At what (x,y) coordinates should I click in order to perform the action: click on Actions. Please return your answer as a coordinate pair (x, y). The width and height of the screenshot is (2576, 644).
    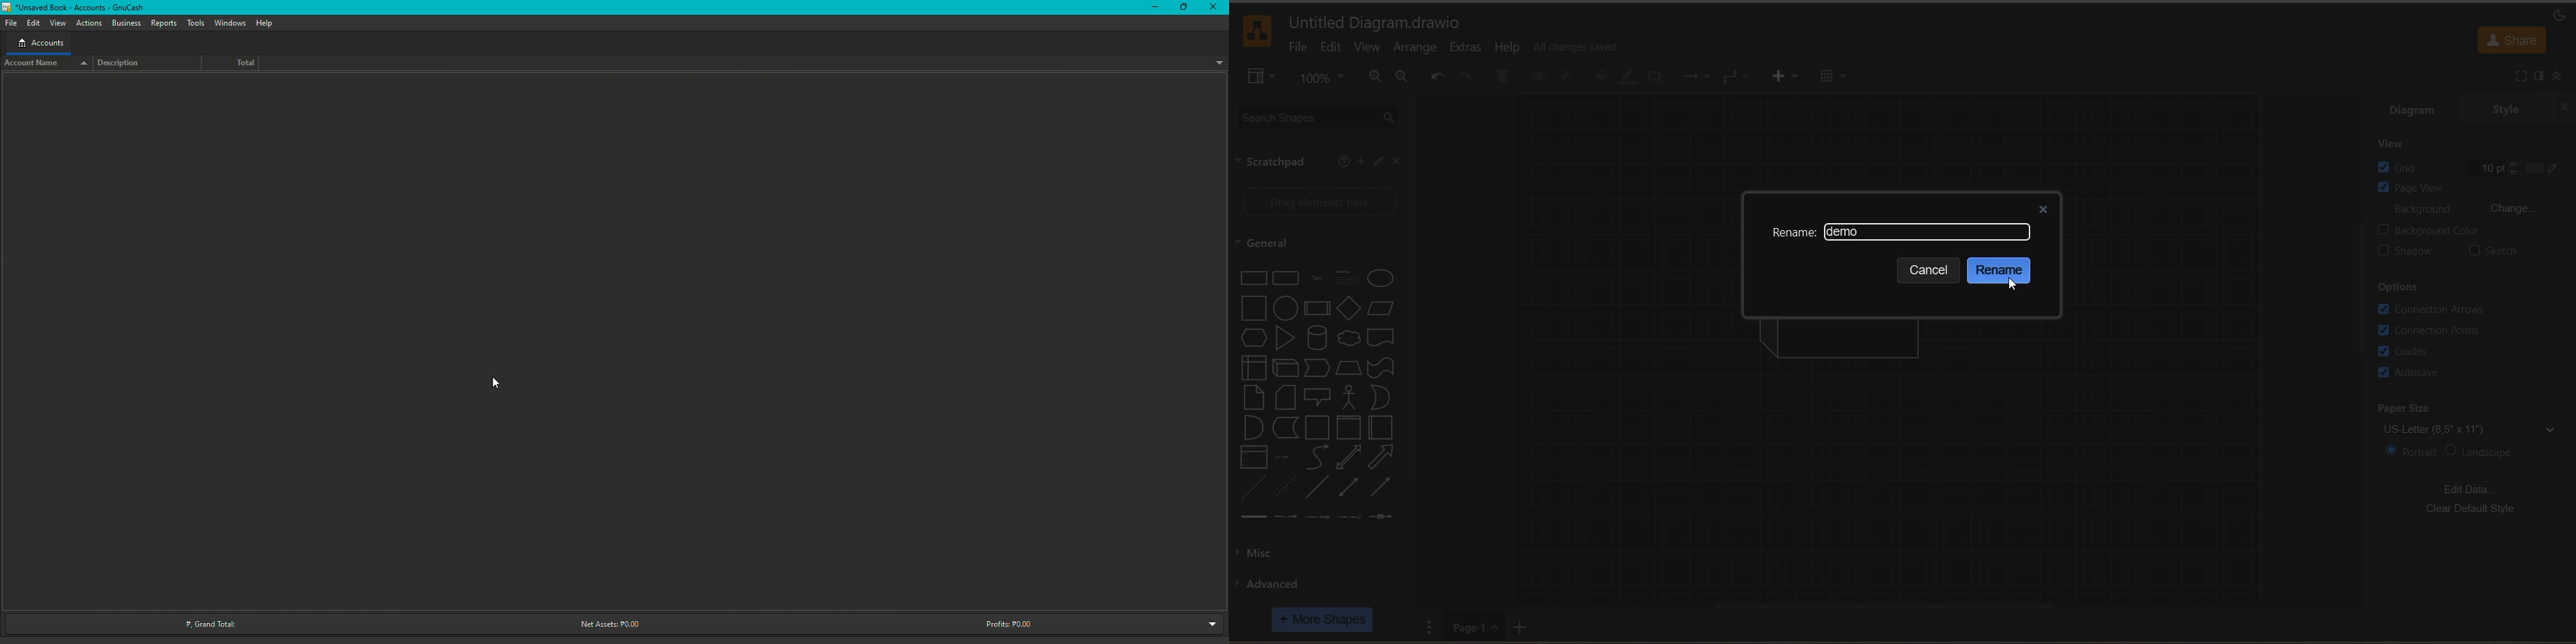
    Looking at the image, I should click on (88, 22).